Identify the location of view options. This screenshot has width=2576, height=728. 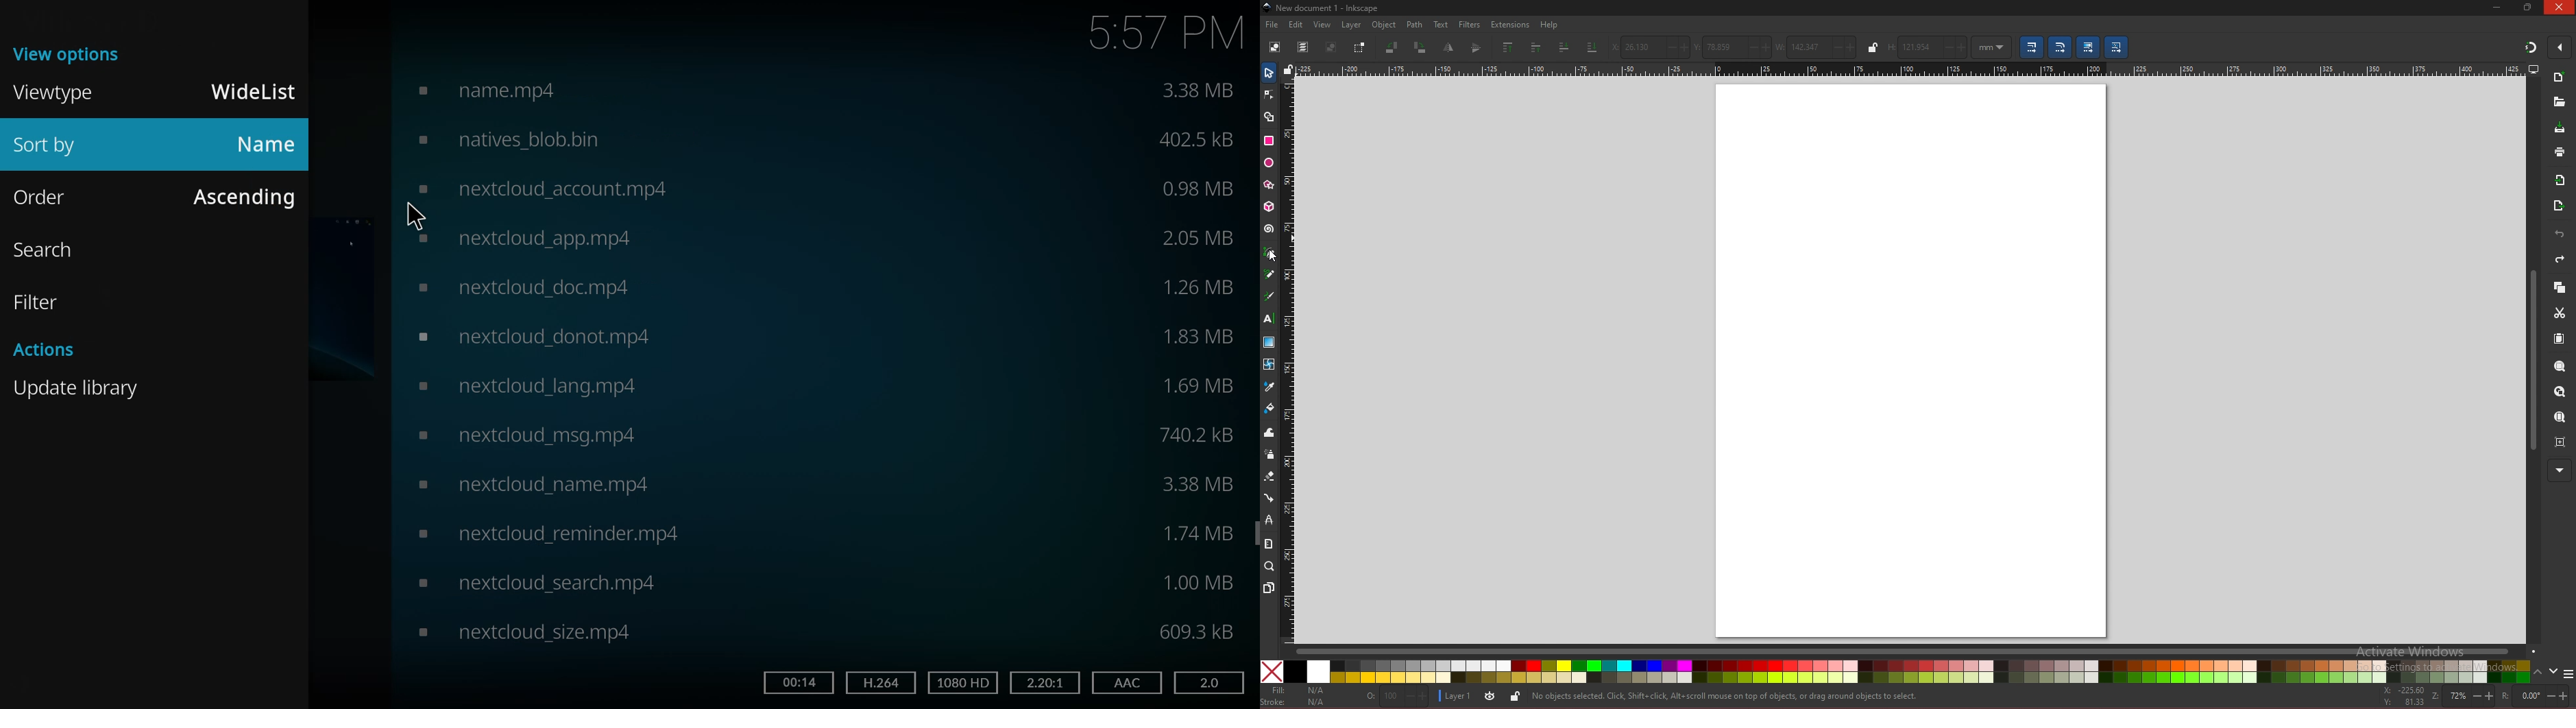
(71, 53).